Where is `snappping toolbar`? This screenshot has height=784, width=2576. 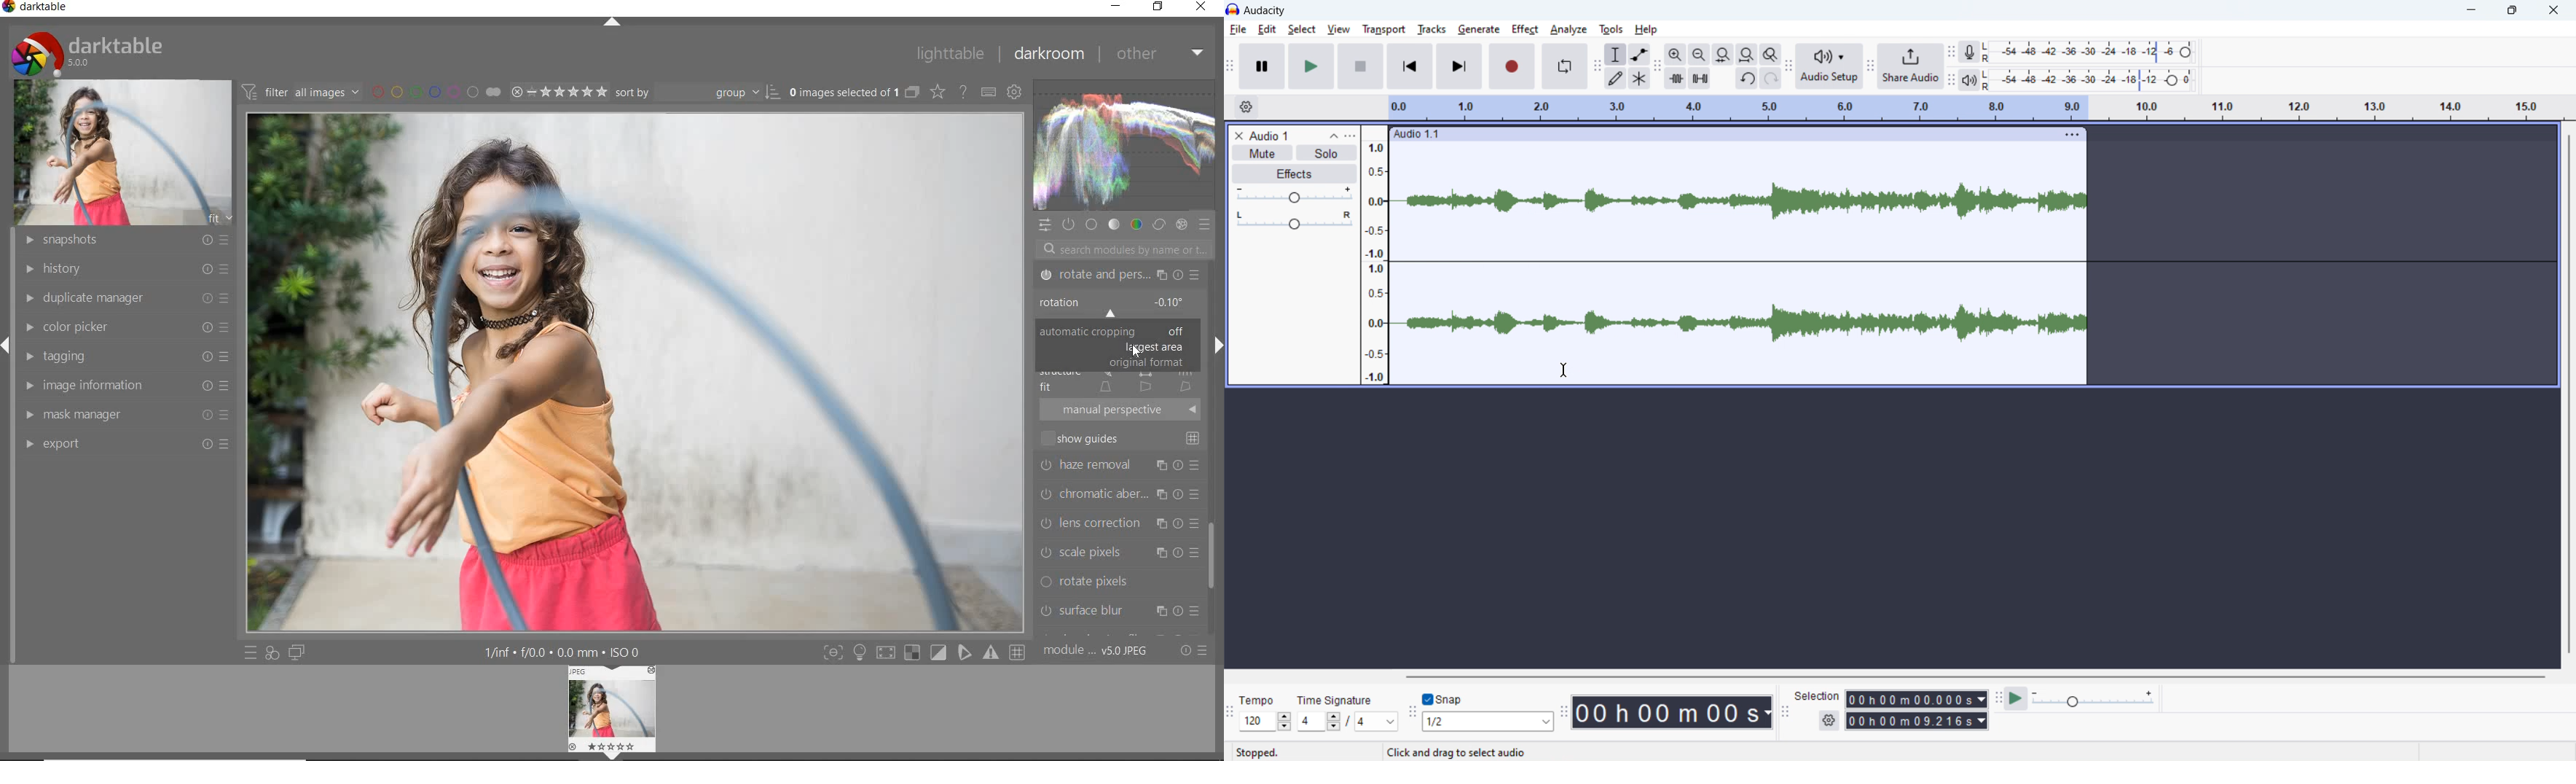
snappping toolbar is located at coordinates (1413, 714).